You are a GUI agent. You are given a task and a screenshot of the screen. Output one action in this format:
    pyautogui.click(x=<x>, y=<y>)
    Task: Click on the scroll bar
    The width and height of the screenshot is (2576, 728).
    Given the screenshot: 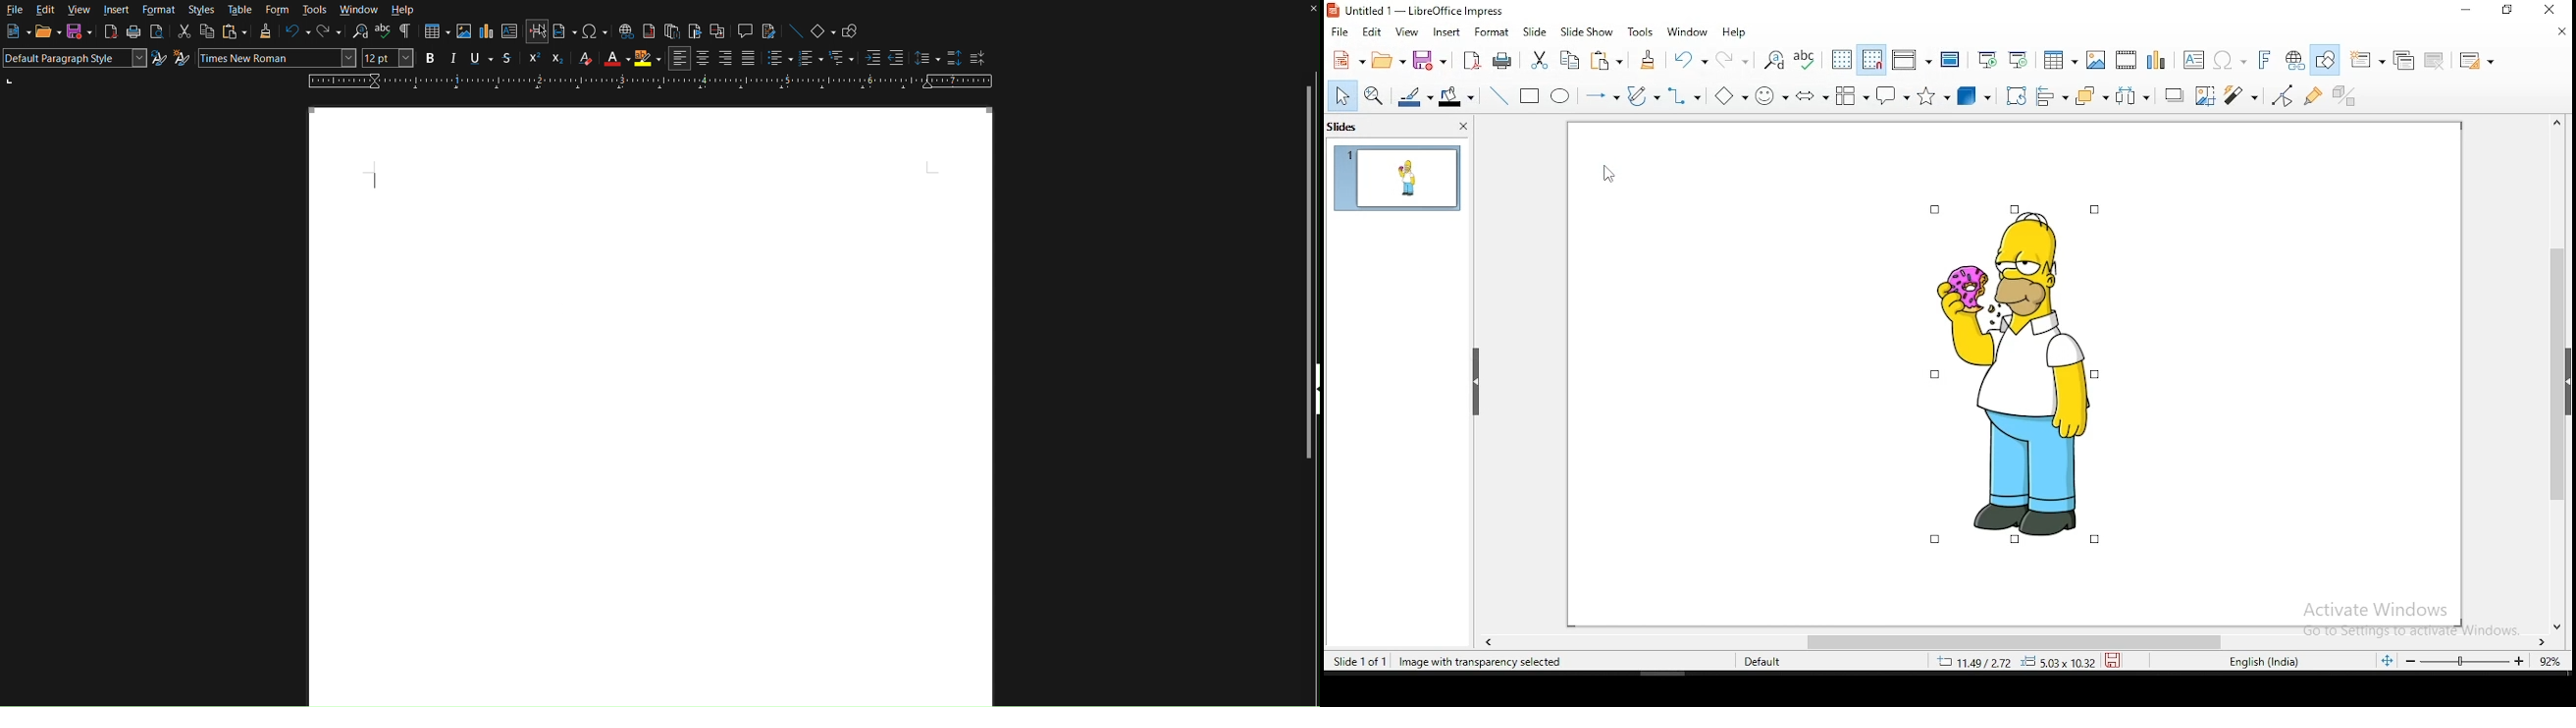 What is the action you would take?
    pyautogui.click(x=2558, y=375)
    